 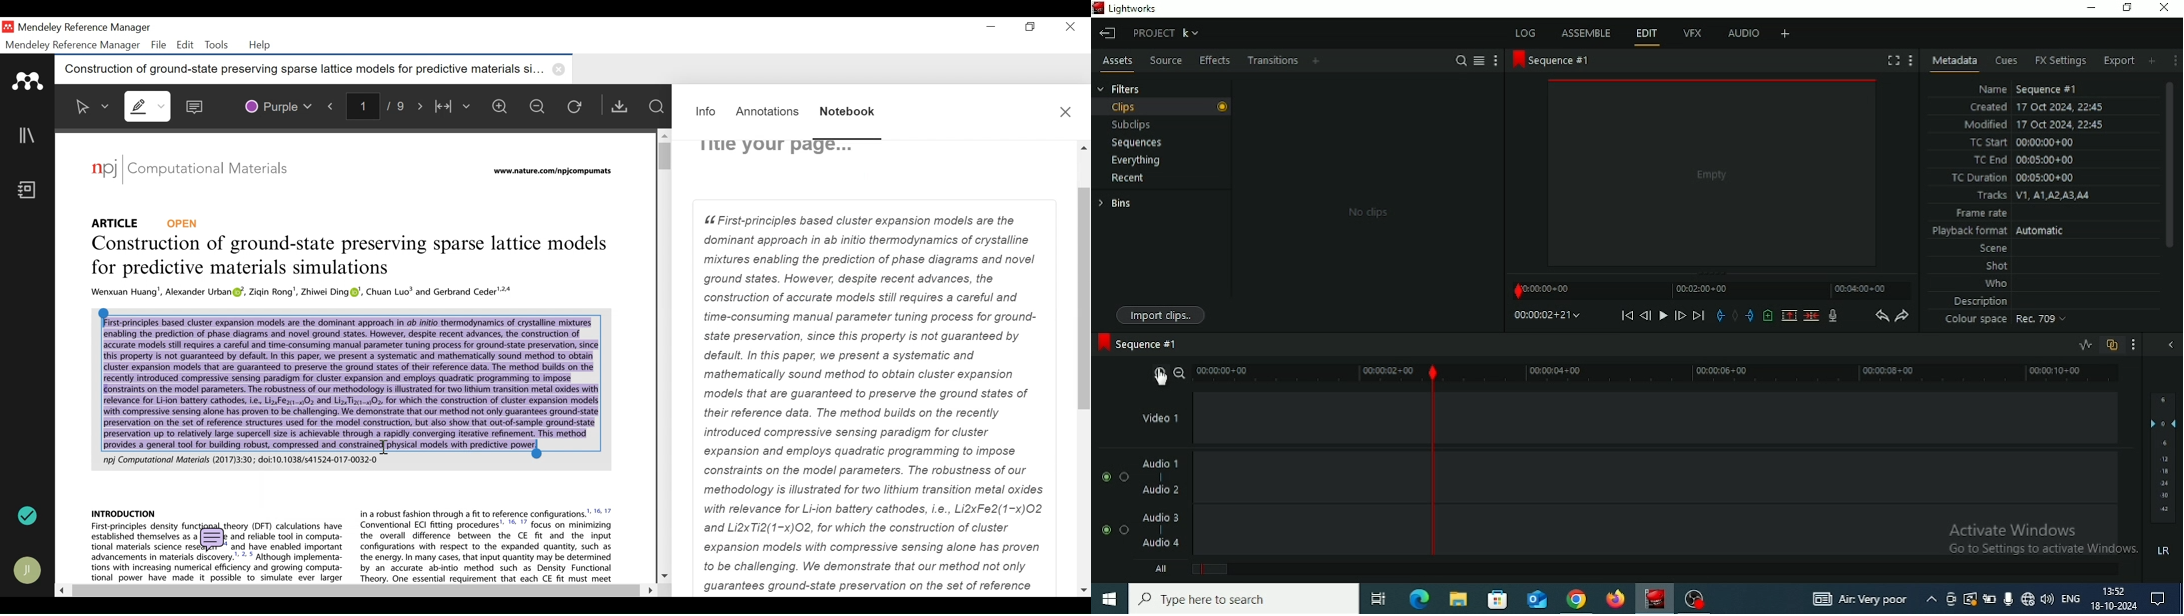 What do you see at coordinates (215, 45) in the screenshot?
I see `Tools` at bounding box center [215, 45].